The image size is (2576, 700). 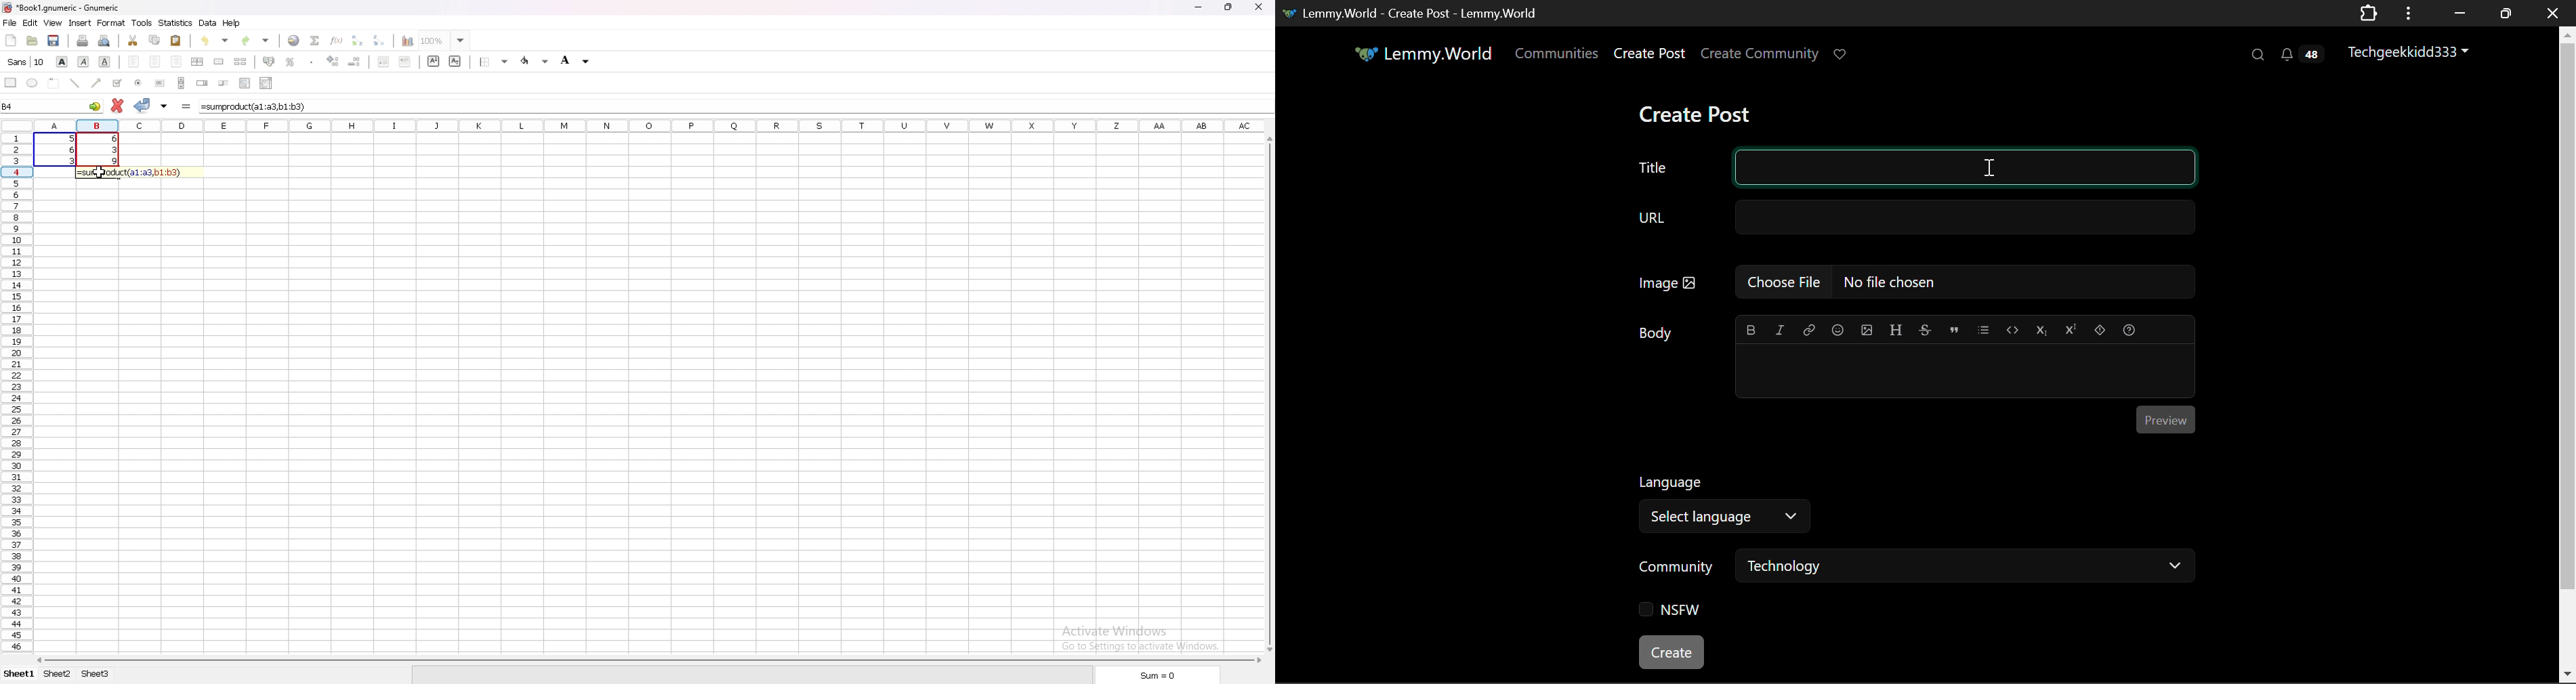 I want to click on Post Body Textbox, so click(x=1959, y=369).